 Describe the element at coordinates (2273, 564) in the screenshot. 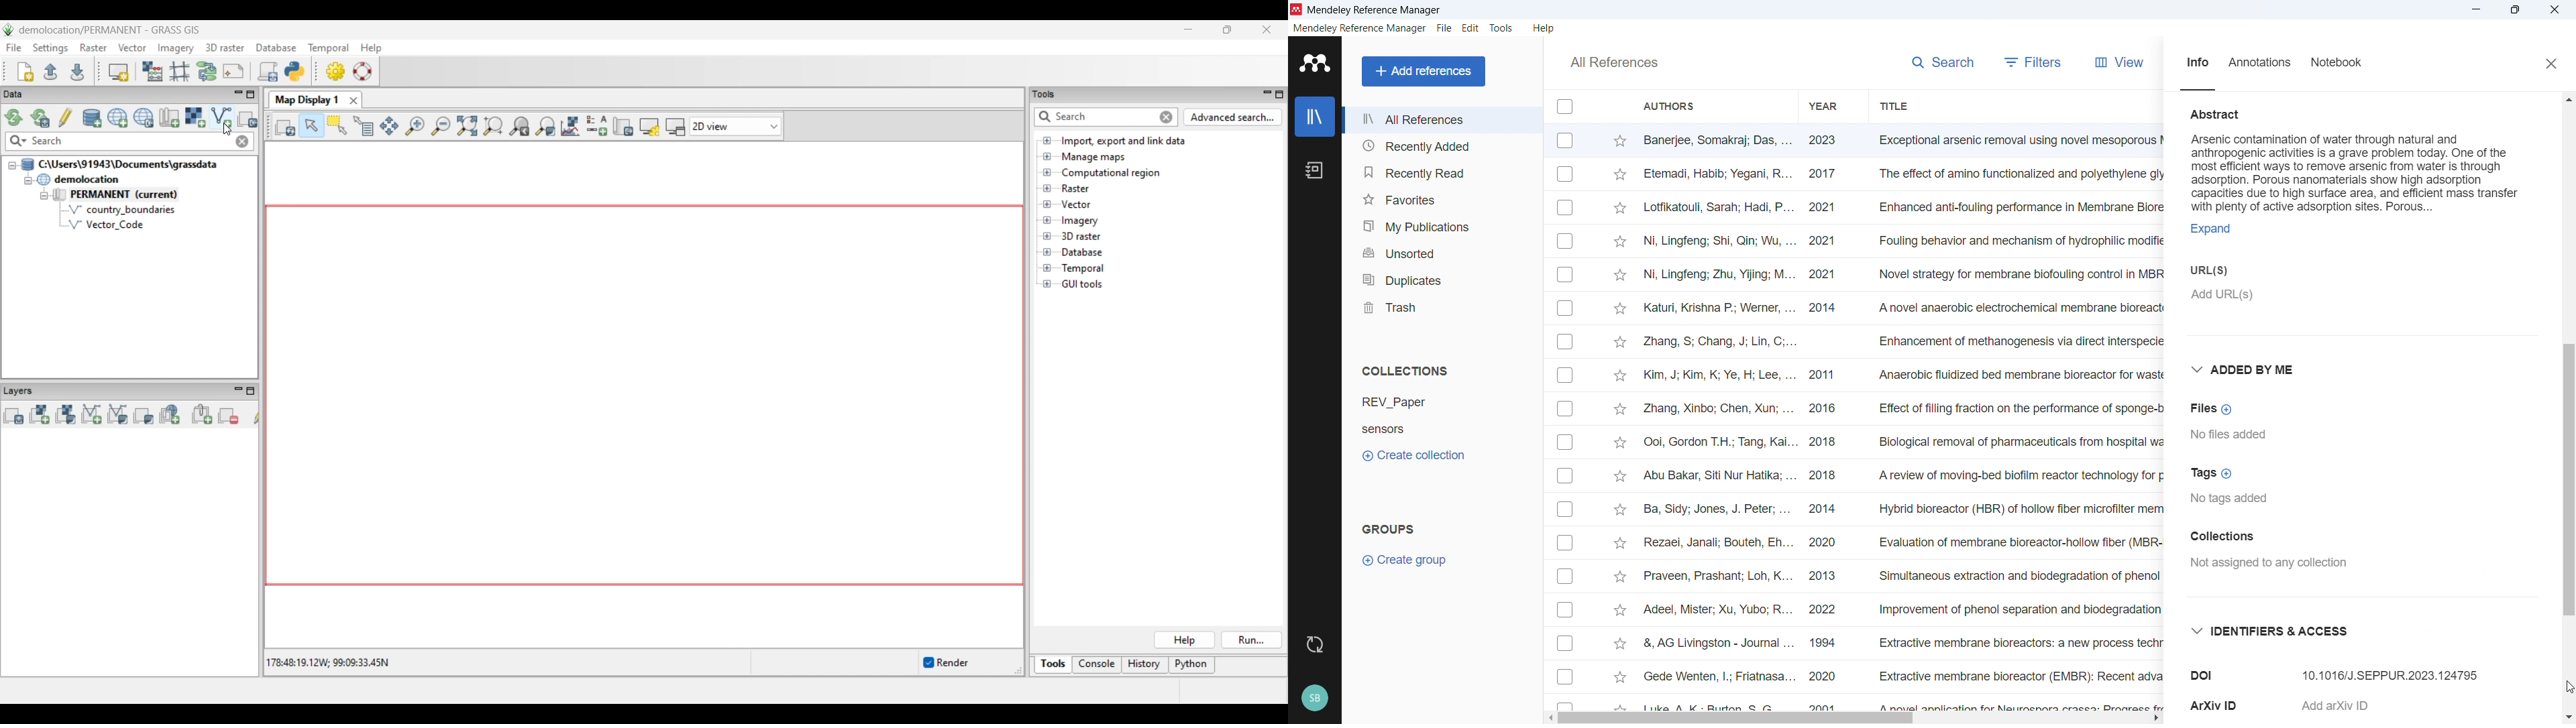

I see `not assigned to any collection` at that location.